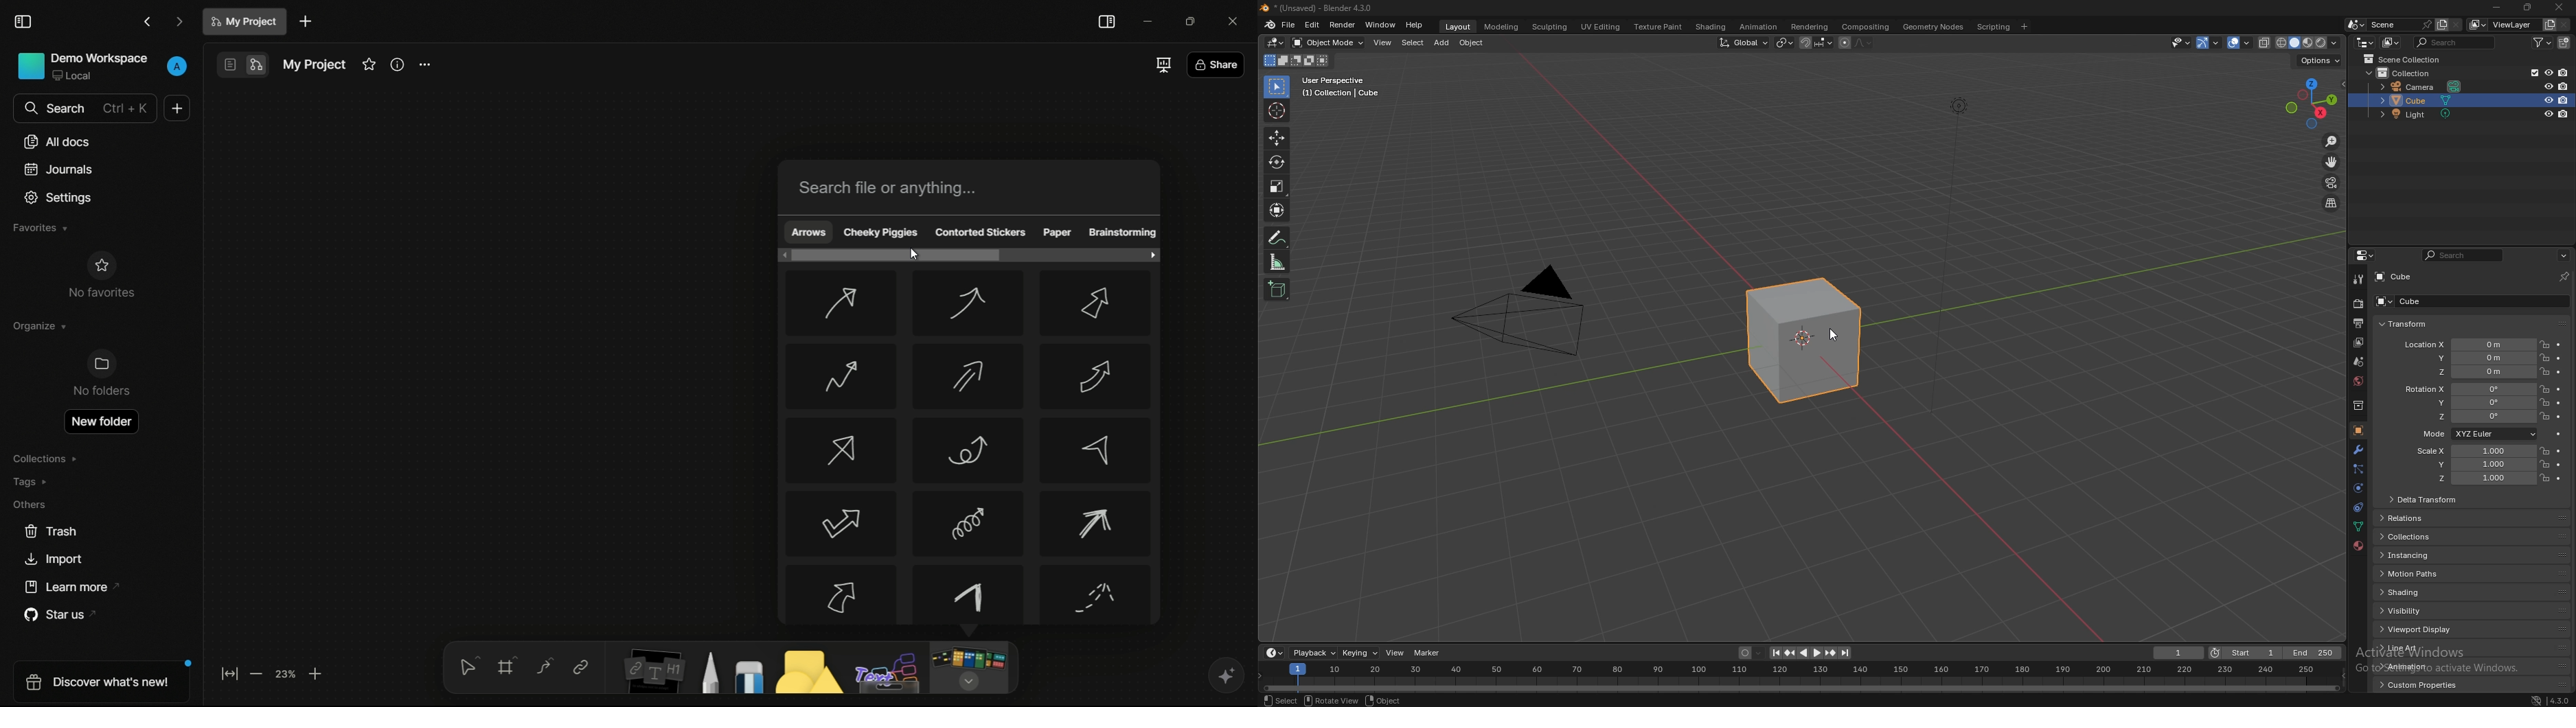 Image resolution: width=2576 pixels, height=728 pixels. What do you see at coordinates (2545, 371) in the screenshot?
I see `lock location` at bounding box center [2545, 371].